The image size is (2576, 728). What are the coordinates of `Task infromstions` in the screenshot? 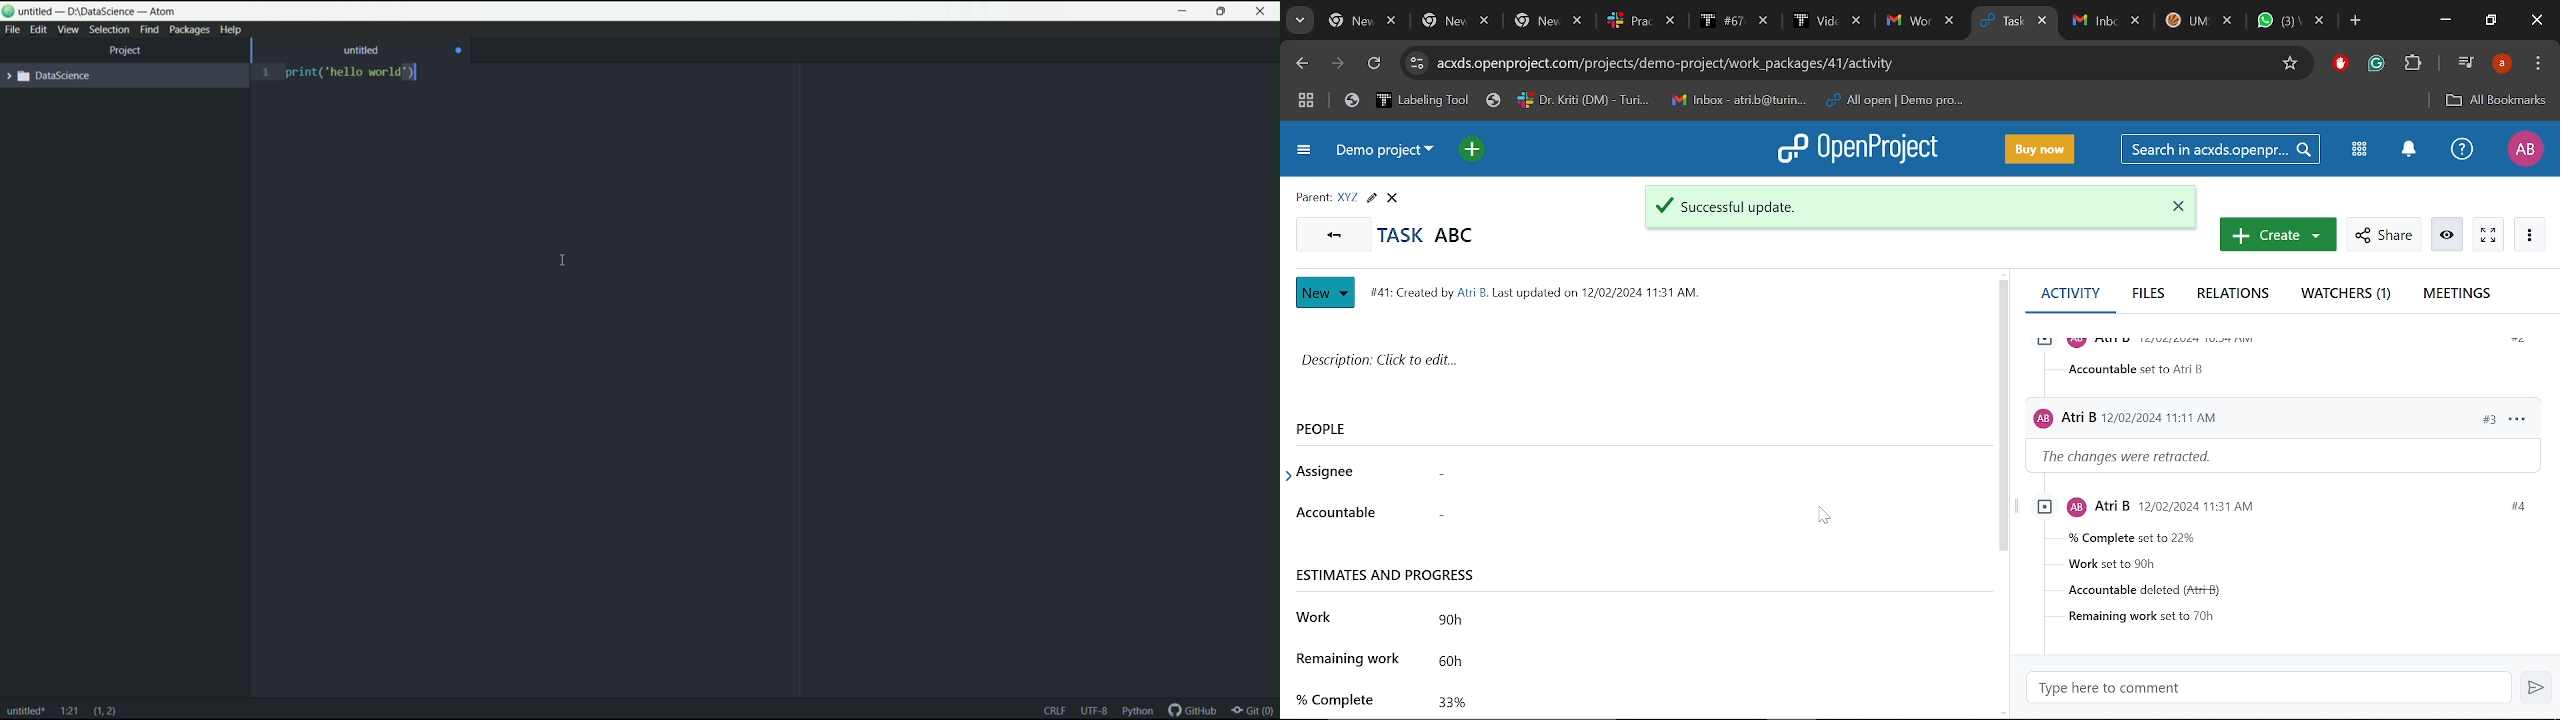 It's located at (2285, 561).